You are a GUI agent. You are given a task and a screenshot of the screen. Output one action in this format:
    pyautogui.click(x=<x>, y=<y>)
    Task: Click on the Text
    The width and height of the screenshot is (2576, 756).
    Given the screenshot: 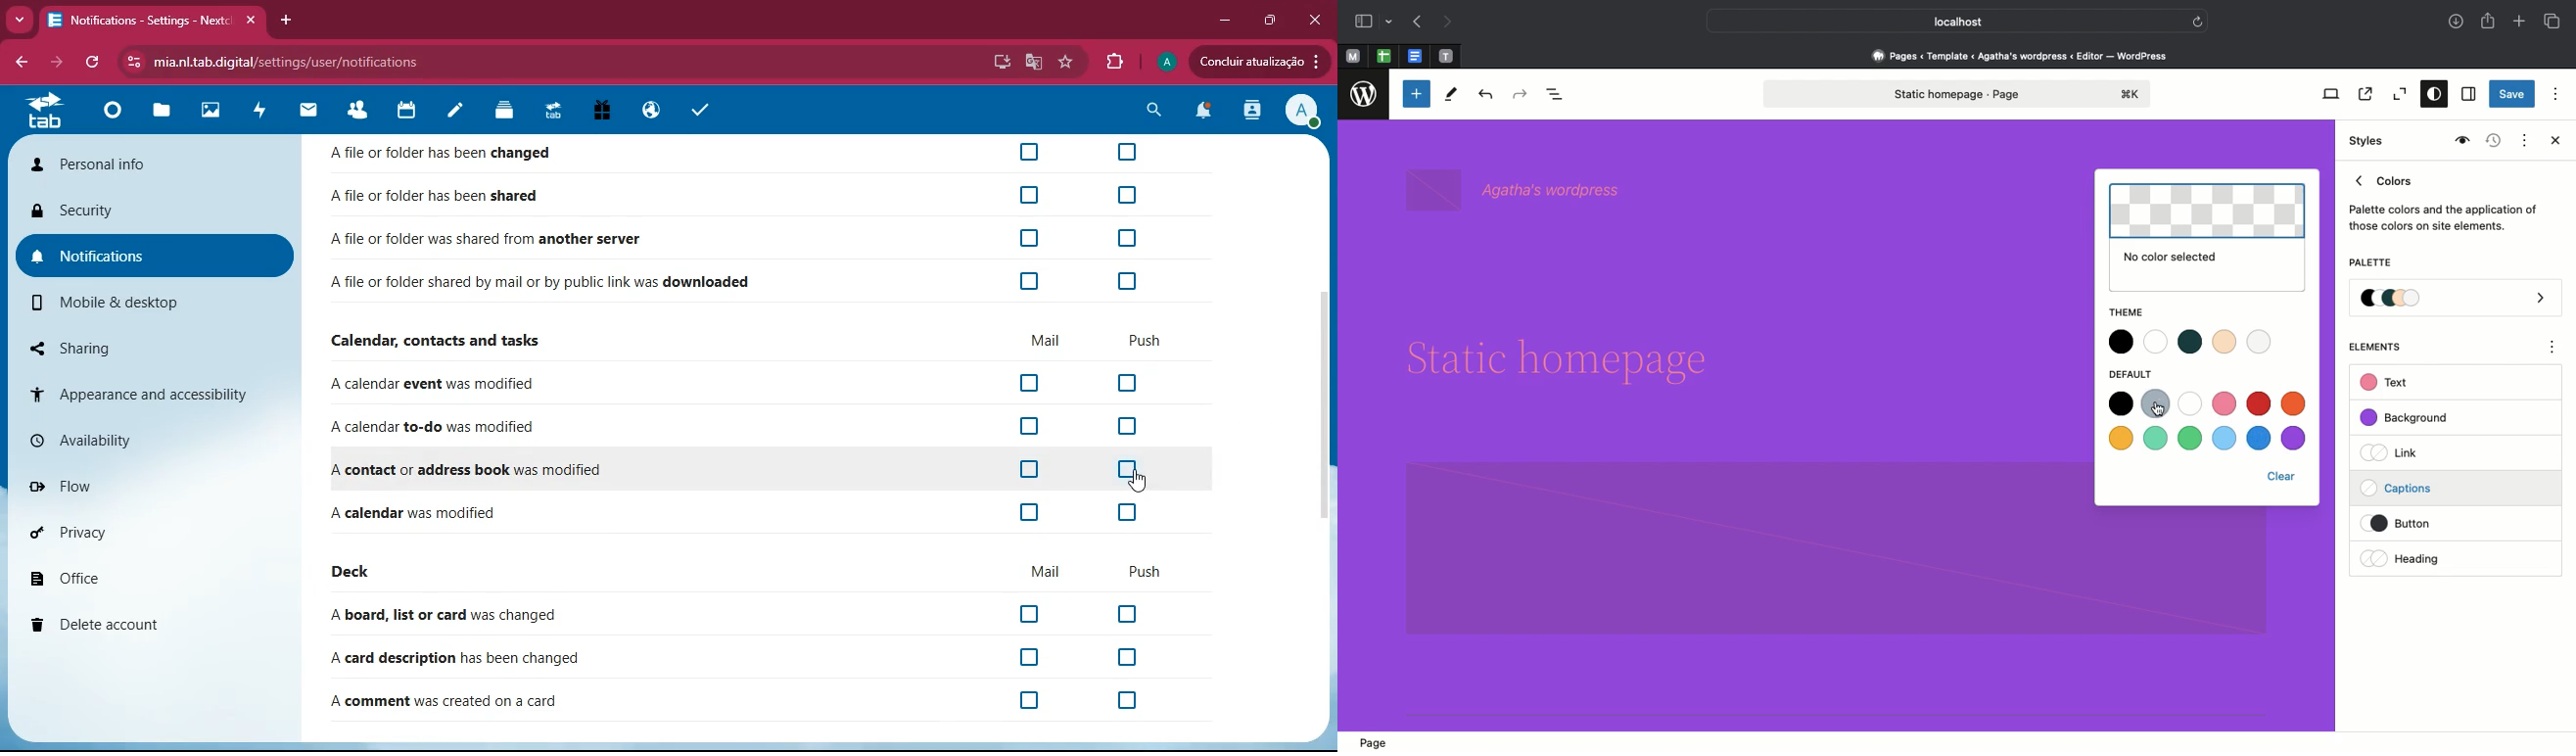 What is the action you would take?
    pyautogui.click(x=2387, y=383)
    